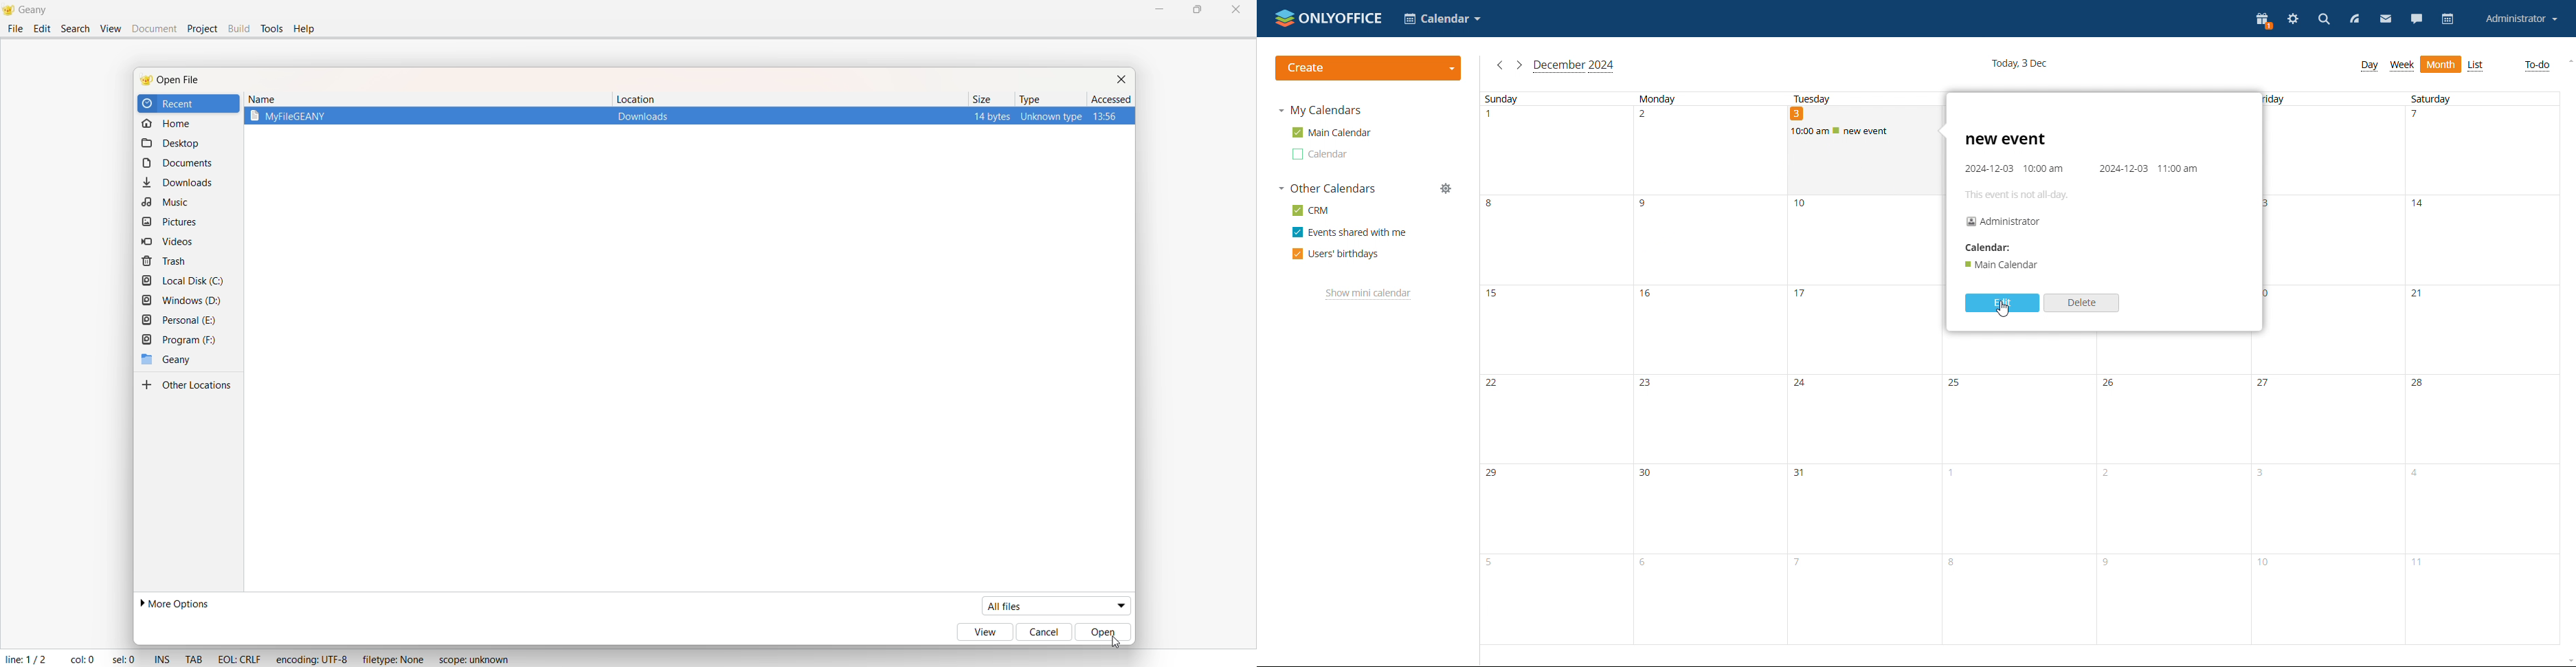 This screenshot has width=2576, height=672. Describe the element at coordinates (2448, 19) in the screenshot. I see `calendar` at that location.